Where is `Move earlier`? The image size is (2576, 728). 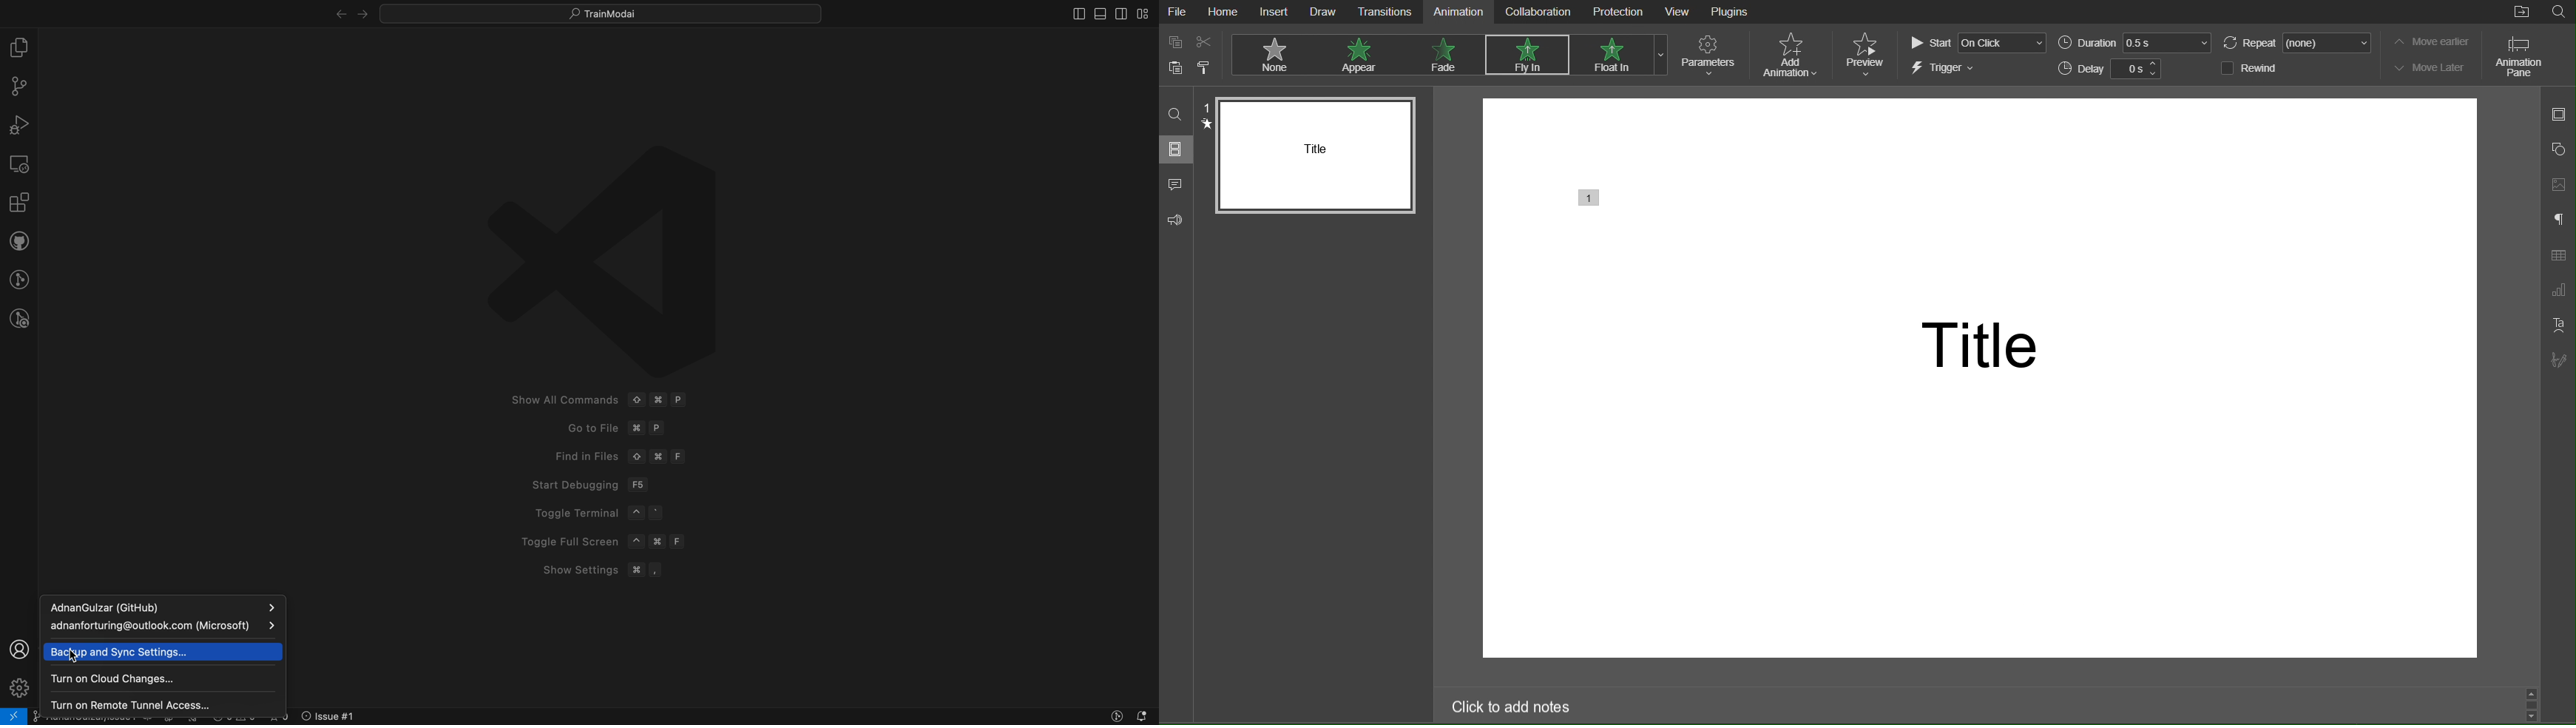 Move earlier is located at coordinates (2429, 42).